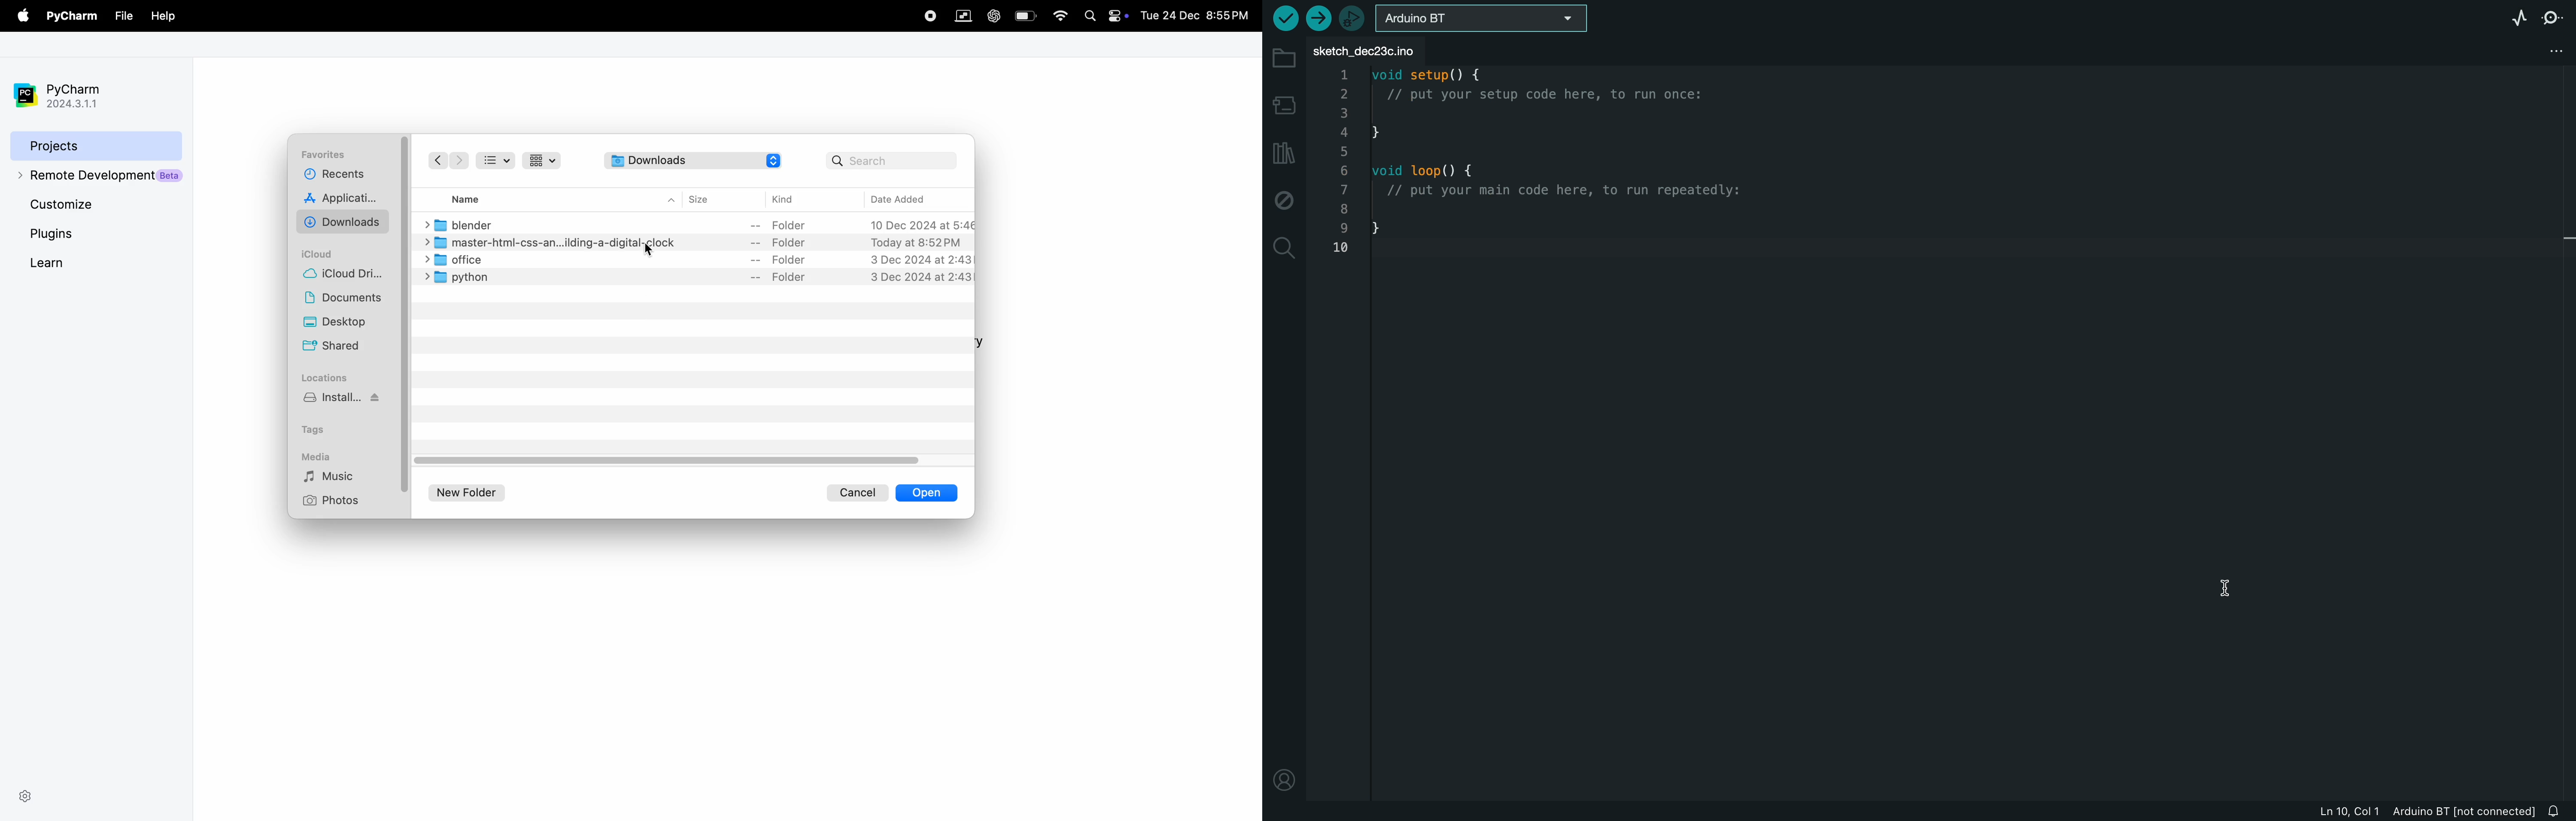  Describe the element at coordinates (909, 198) in the screenshot. I see `date added` at that location.